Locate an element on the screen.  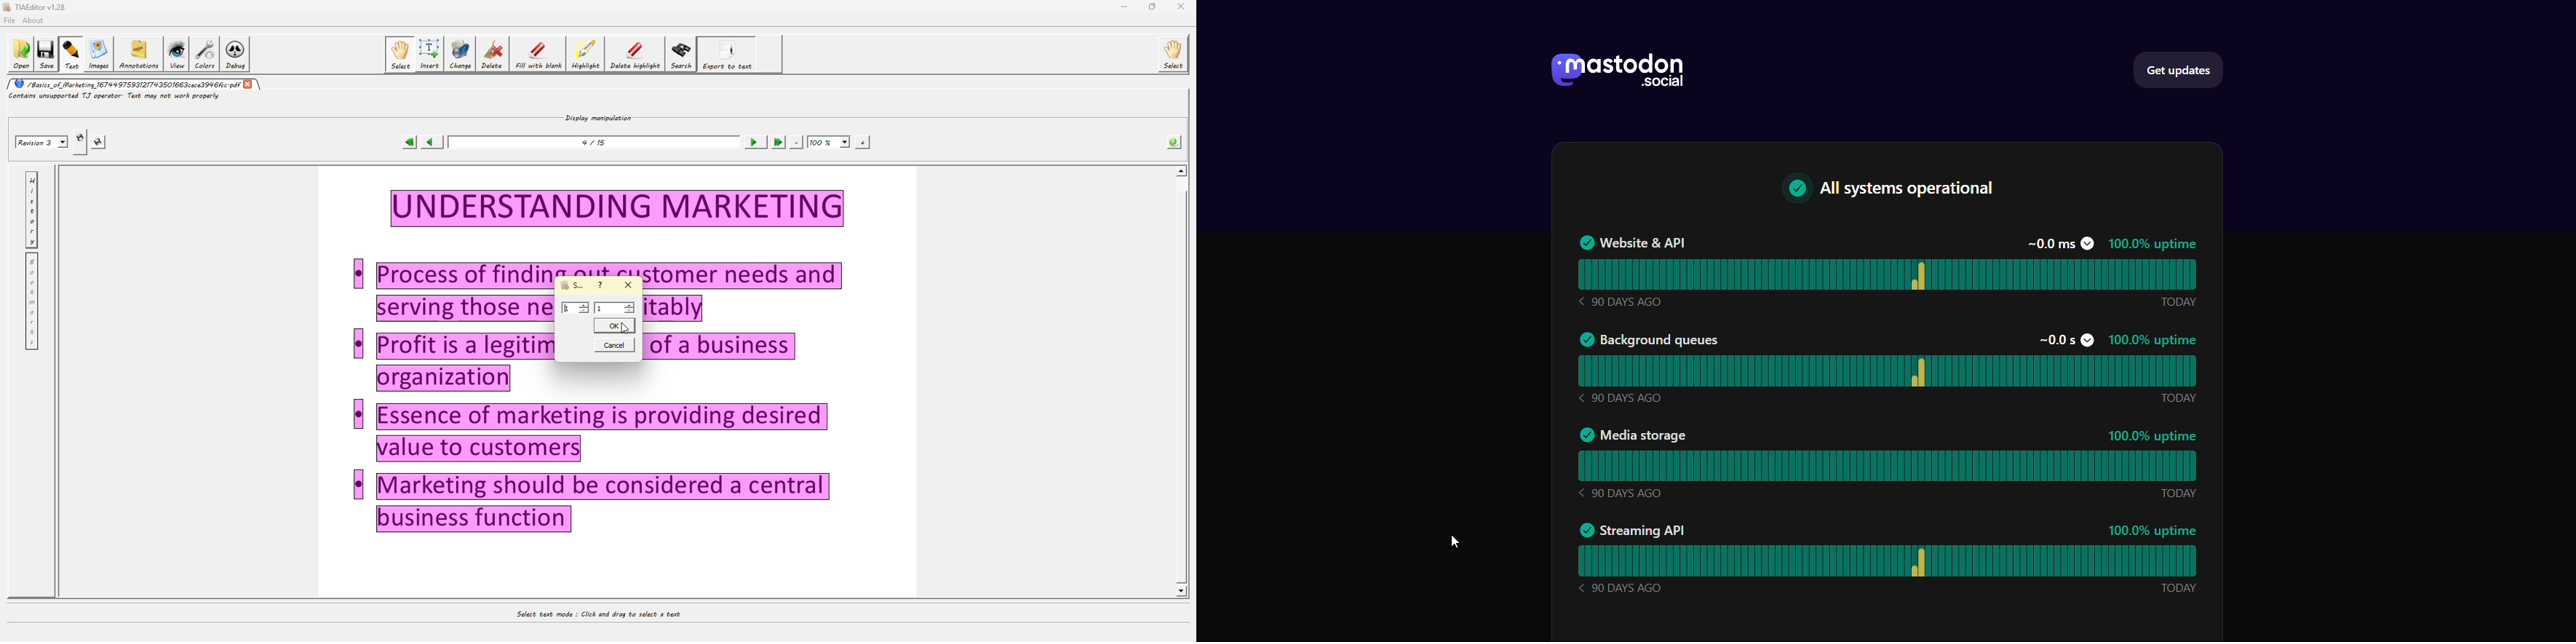
first page is located at coordinates (405, 141).